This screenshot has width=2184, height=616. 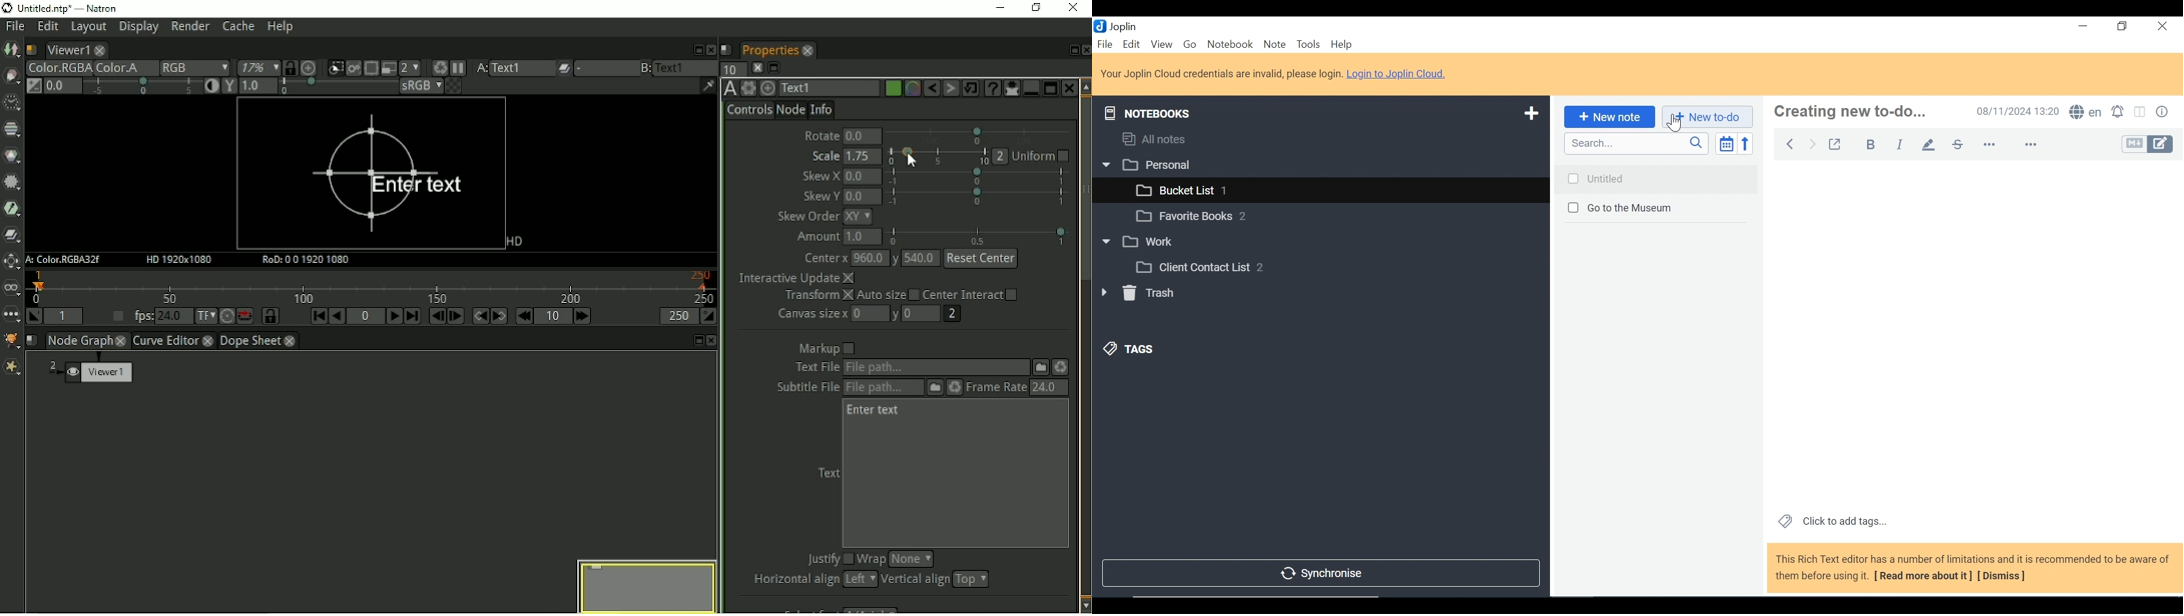 What do you see at coordinates (1974, 333) in the screenshot?
I see `Note View` at bounding box center [1974, 333].